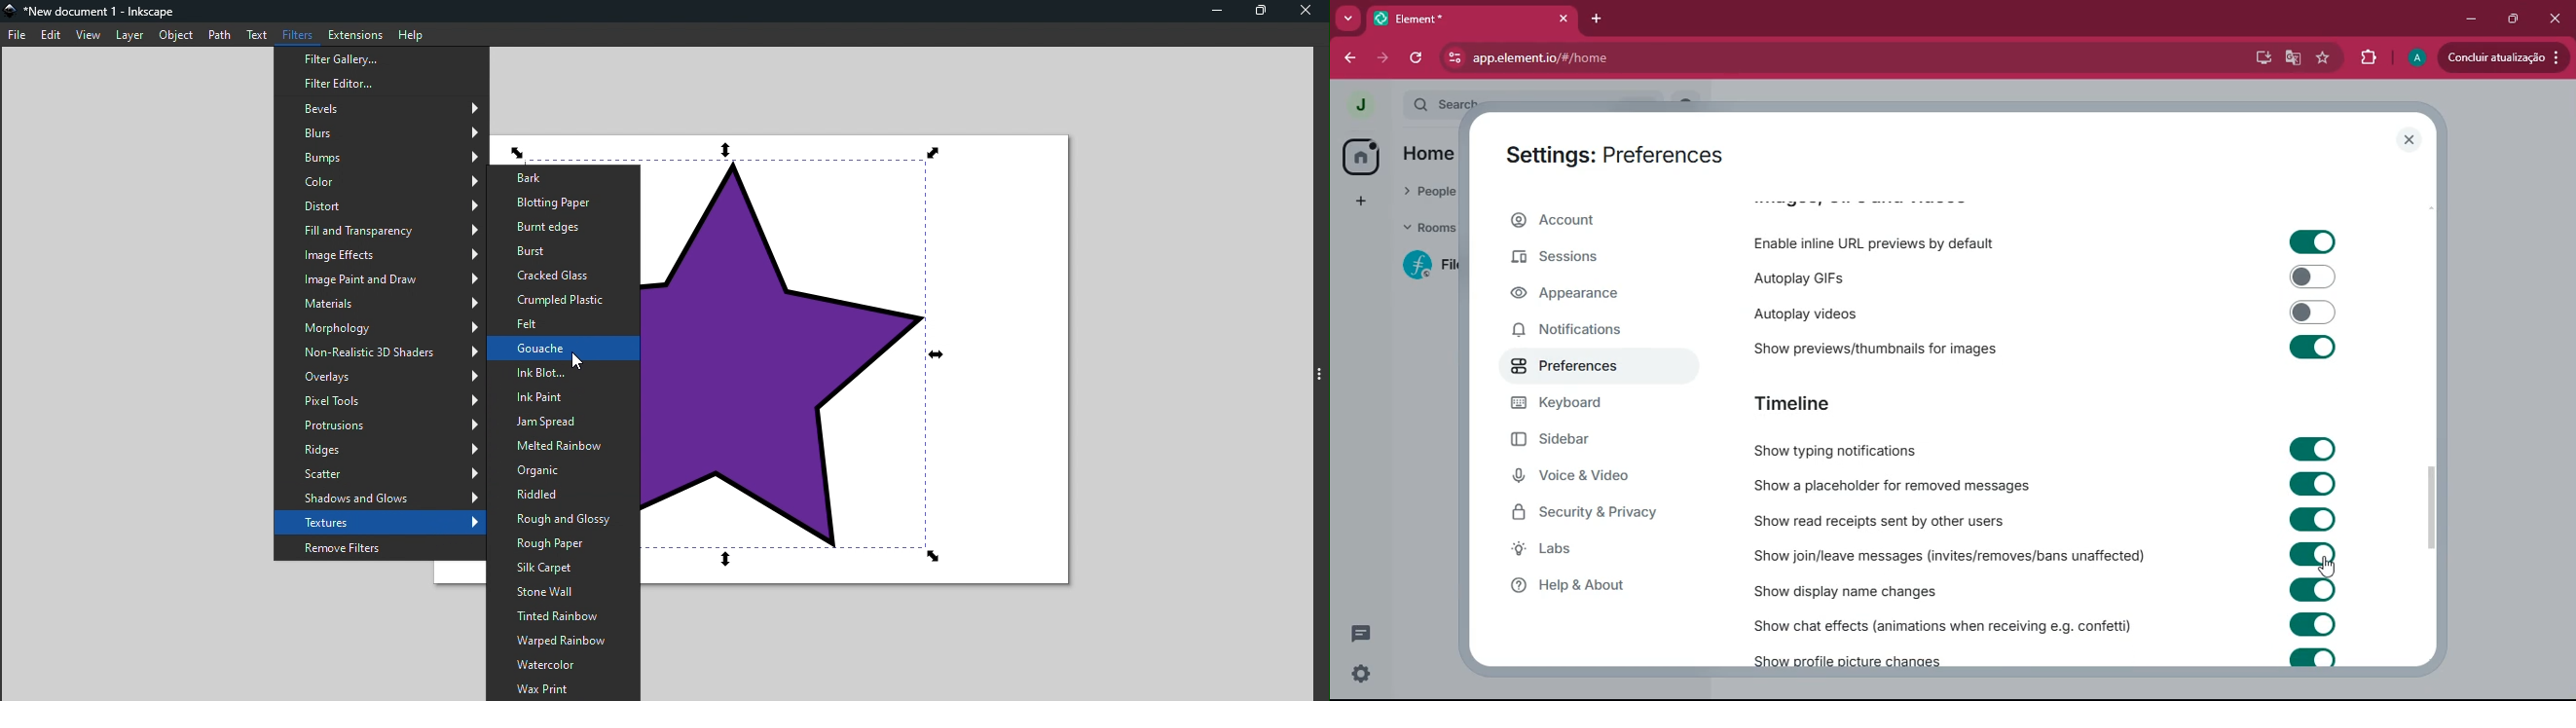 This screenshot has height=728, width=2576. What do you see at coordinates (1839, 277) in the screenshot?
I see `autoplay GIFs` at bounding box center [1839, 277].